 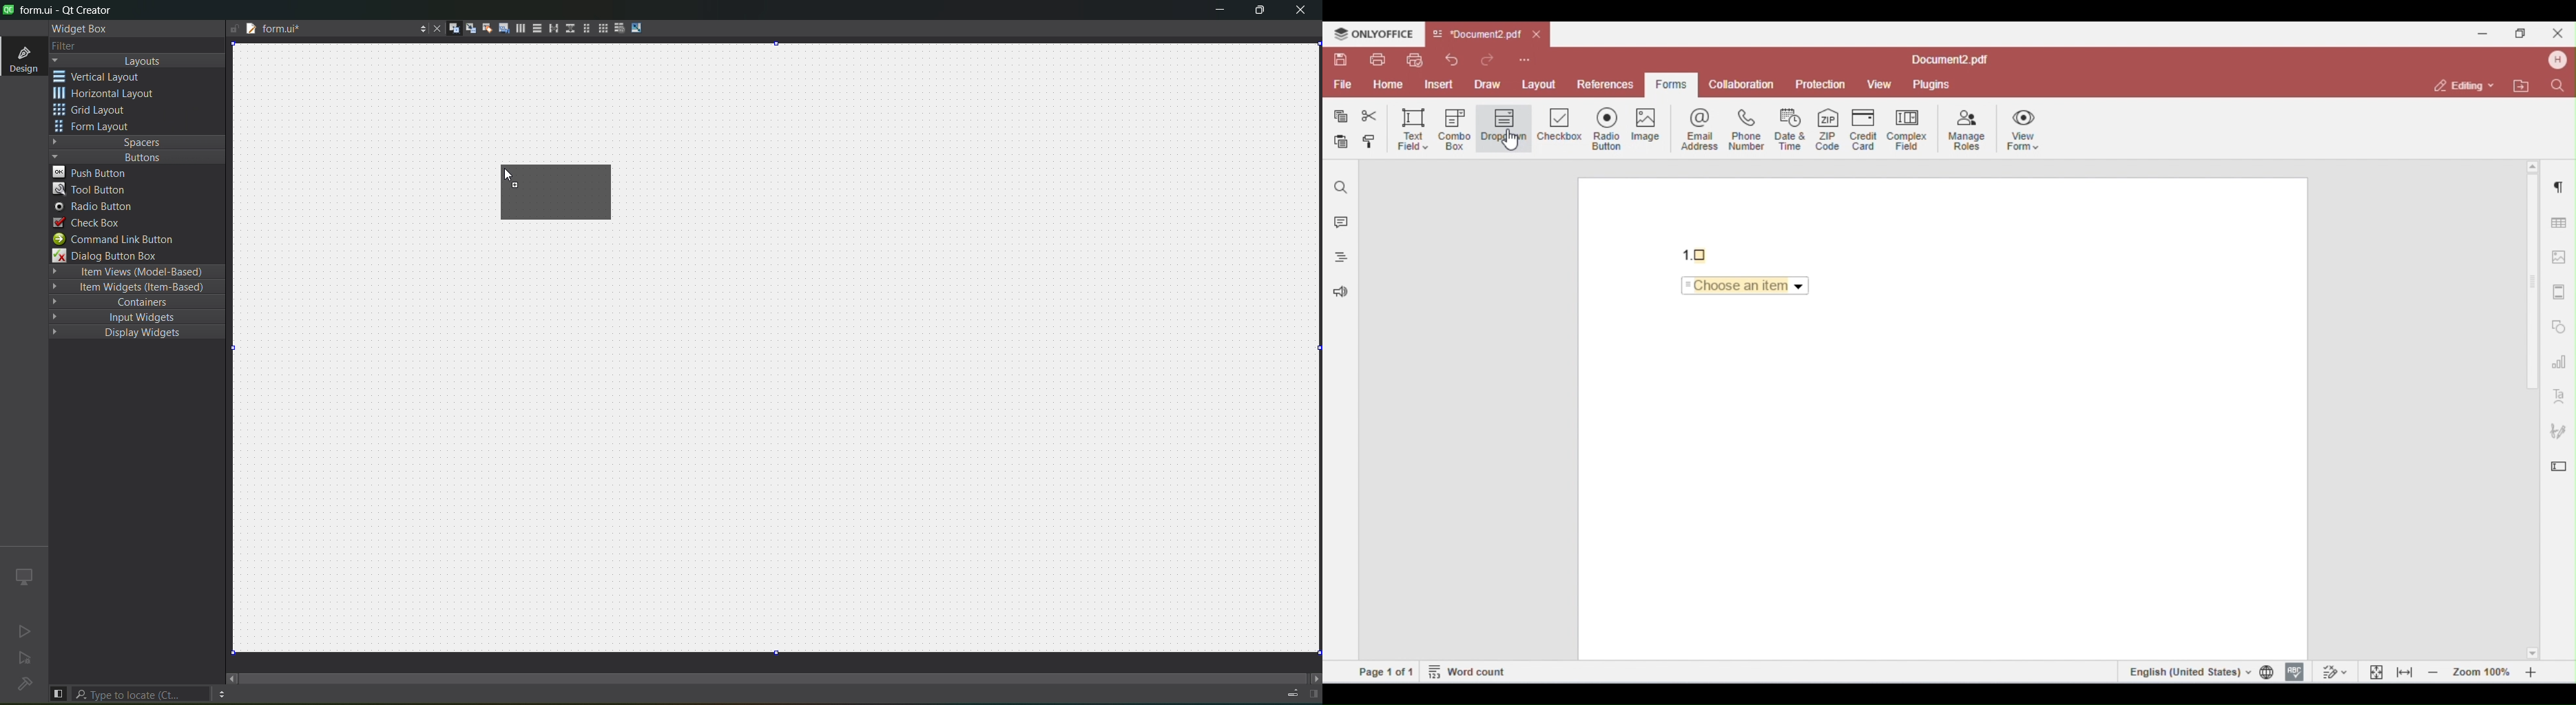 What do you see at coordinates (503, 31) in the screenshot?
I see `edit tab` at bounding box center [503, 31].